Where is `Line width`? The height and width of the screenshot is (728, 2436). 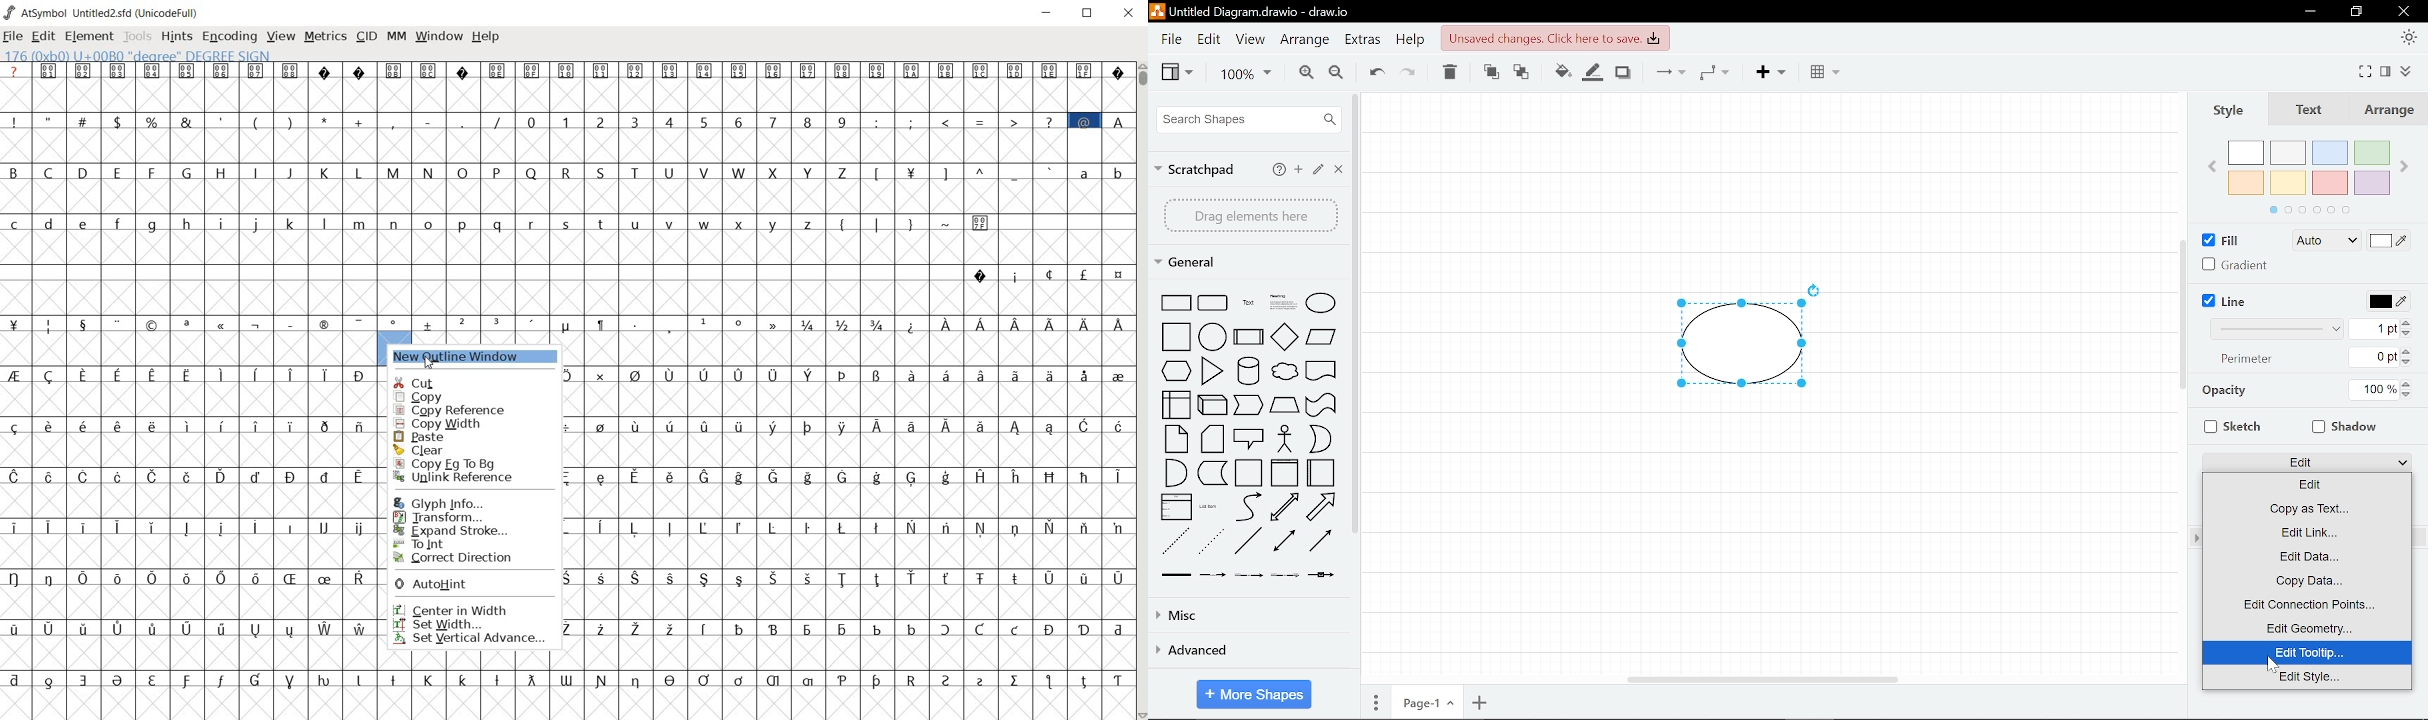
Line width is located at coordinates (2276, 329).